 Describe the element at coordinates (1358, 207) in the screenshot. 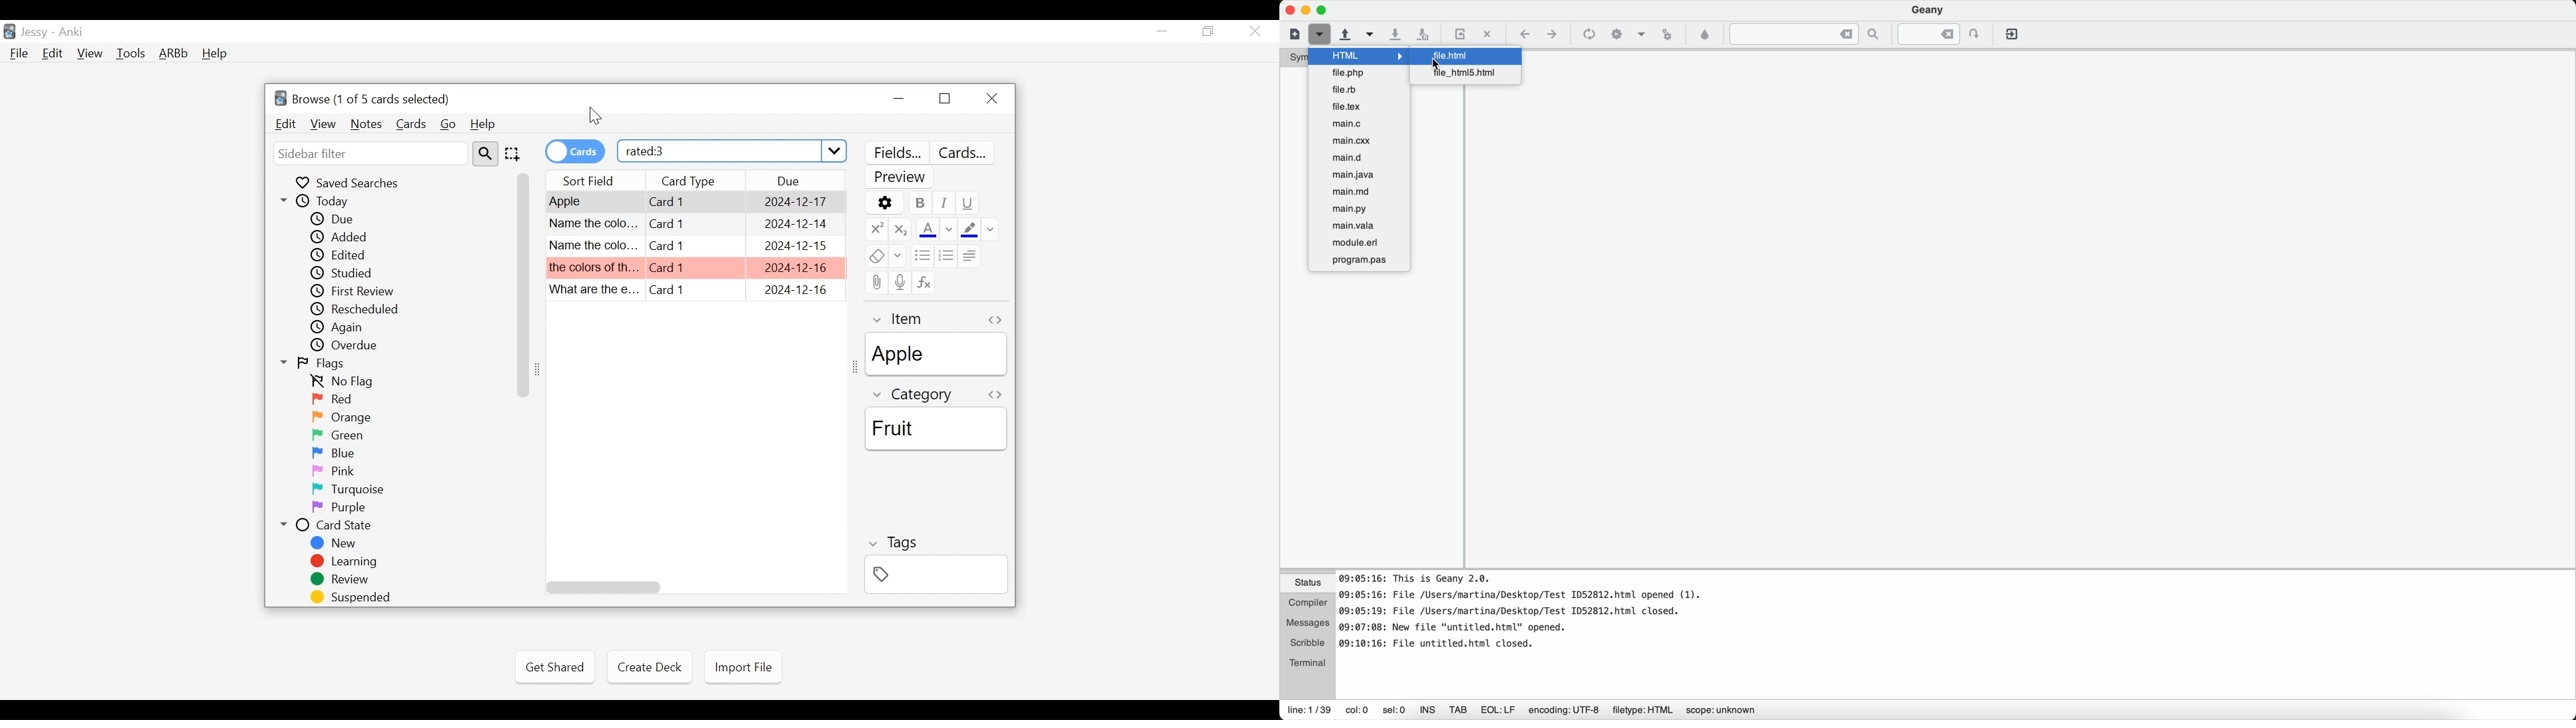

I see `main.py` at that location.